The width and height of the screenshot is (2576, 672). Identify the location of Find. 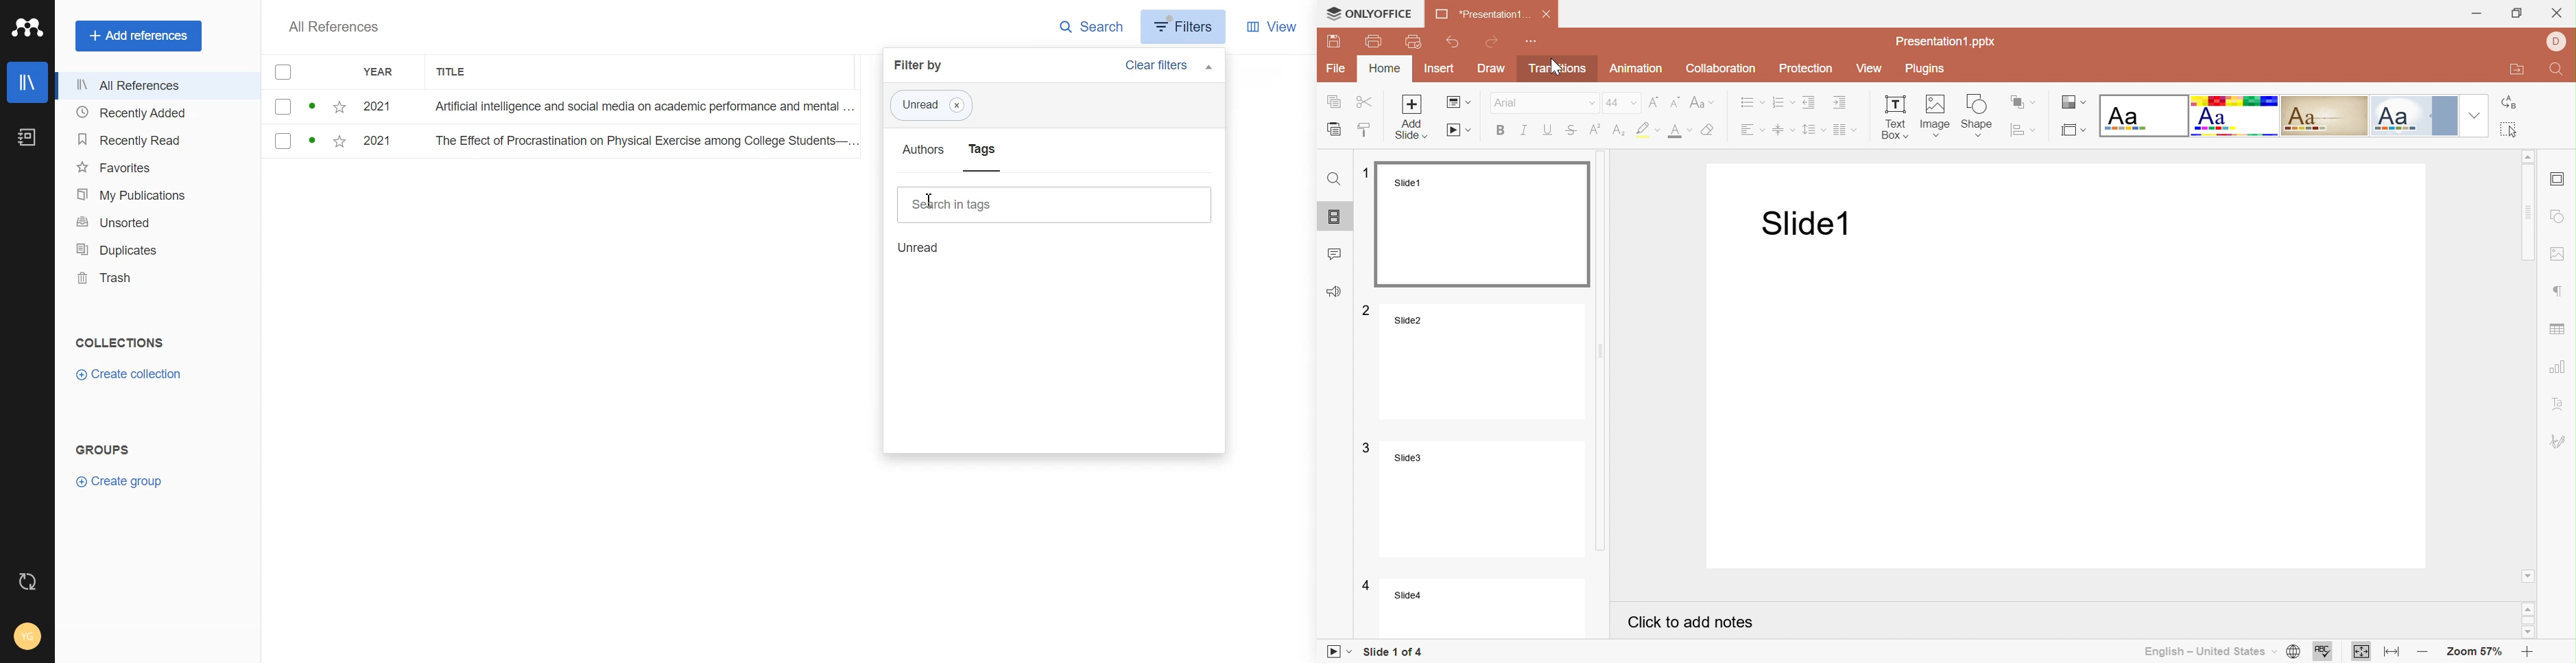
(2558, 71).